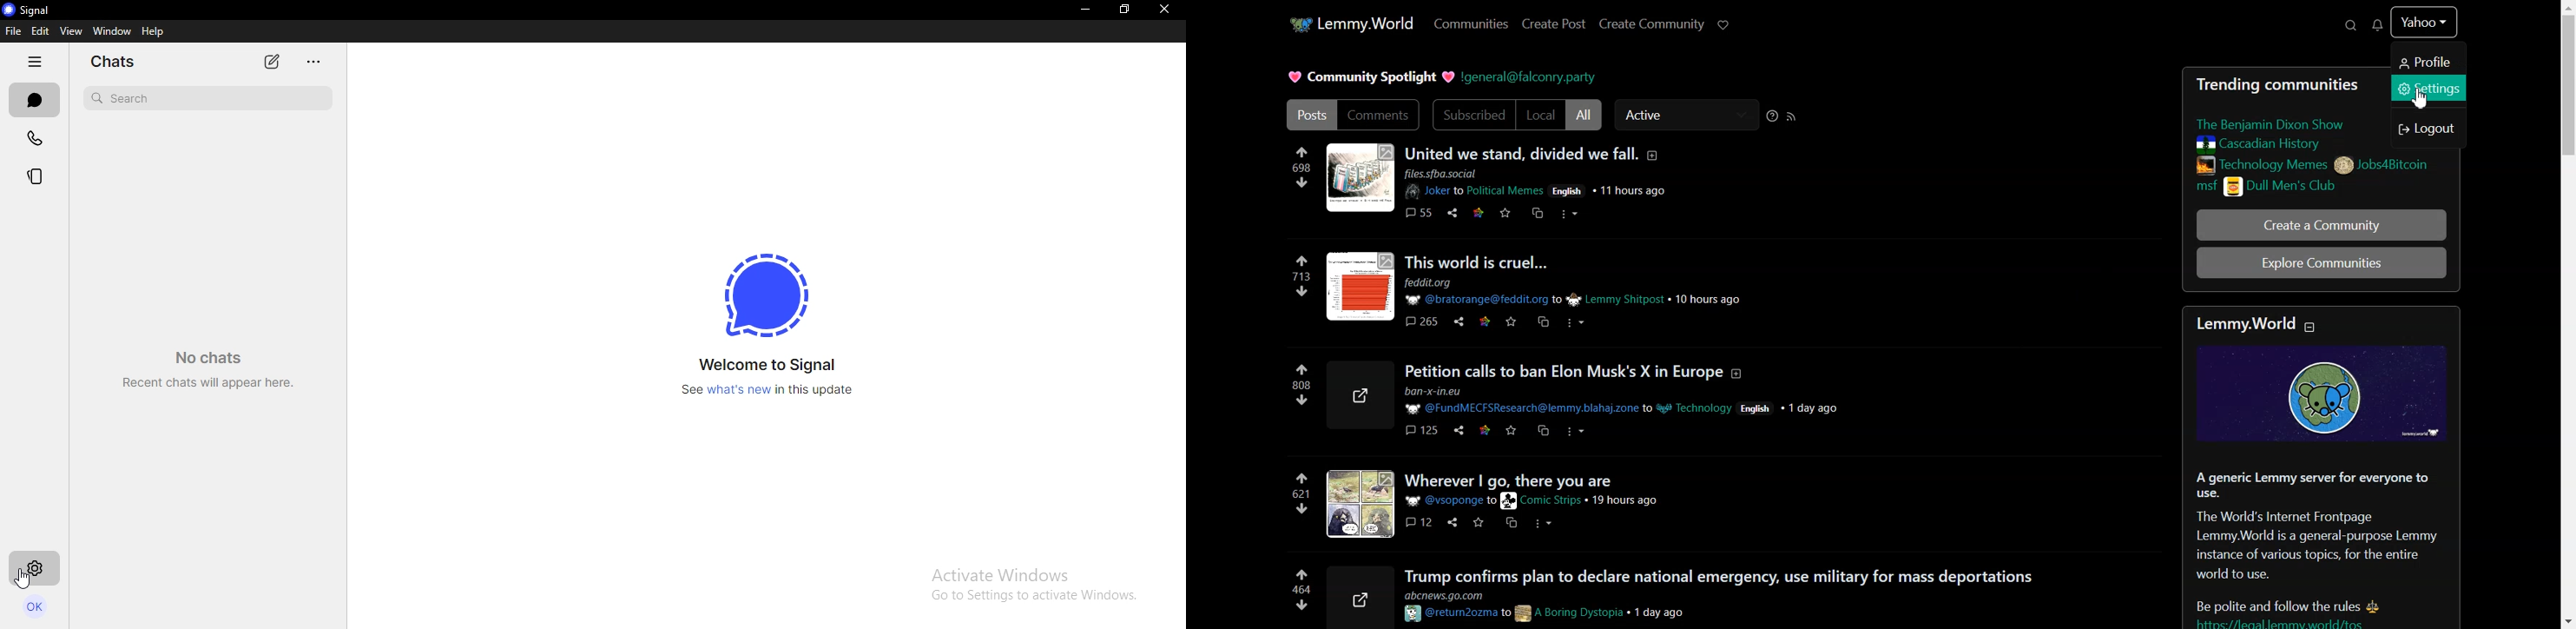 The height and width of the screenshot is (644, 2576). Describe the element at coordinates (1297, 588) in the screenshot. I see `464` at that location.